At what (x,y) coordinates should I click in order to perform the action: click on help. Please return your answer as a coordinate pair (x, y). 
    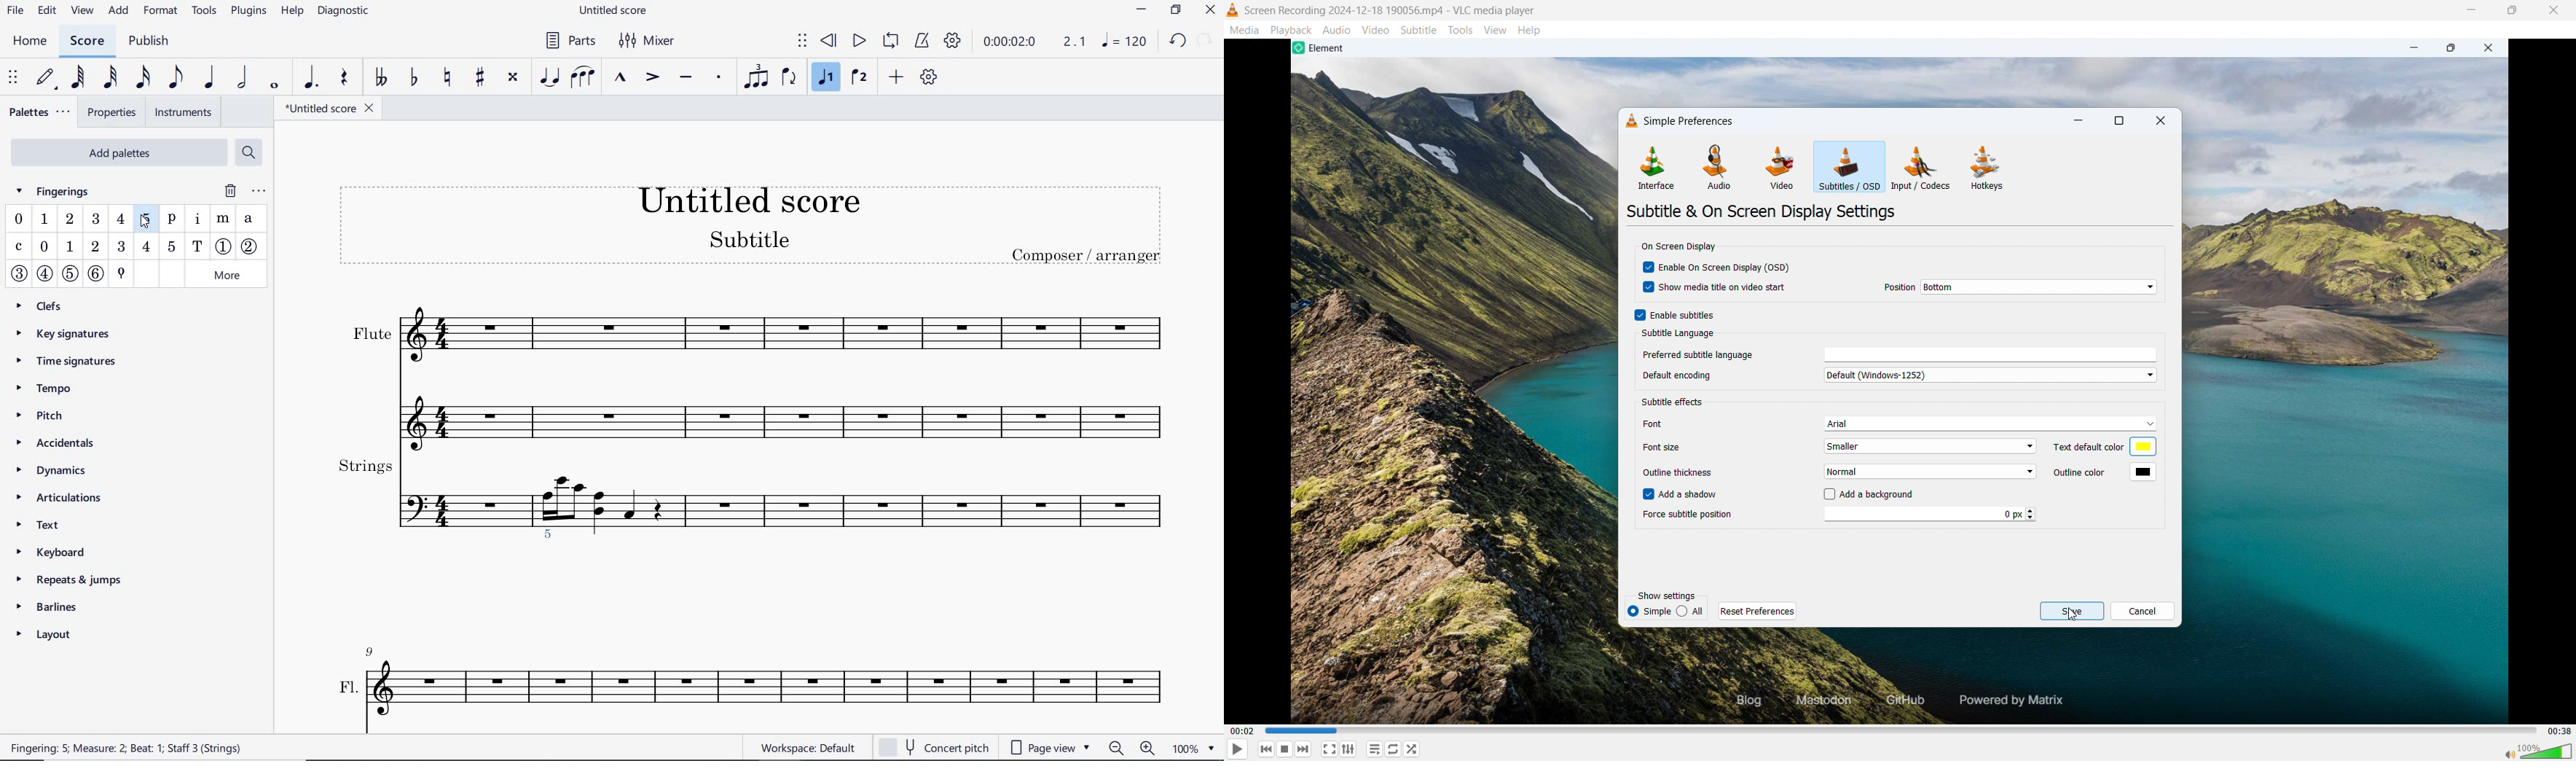
    Looking at the image, I should click on (293, 14).